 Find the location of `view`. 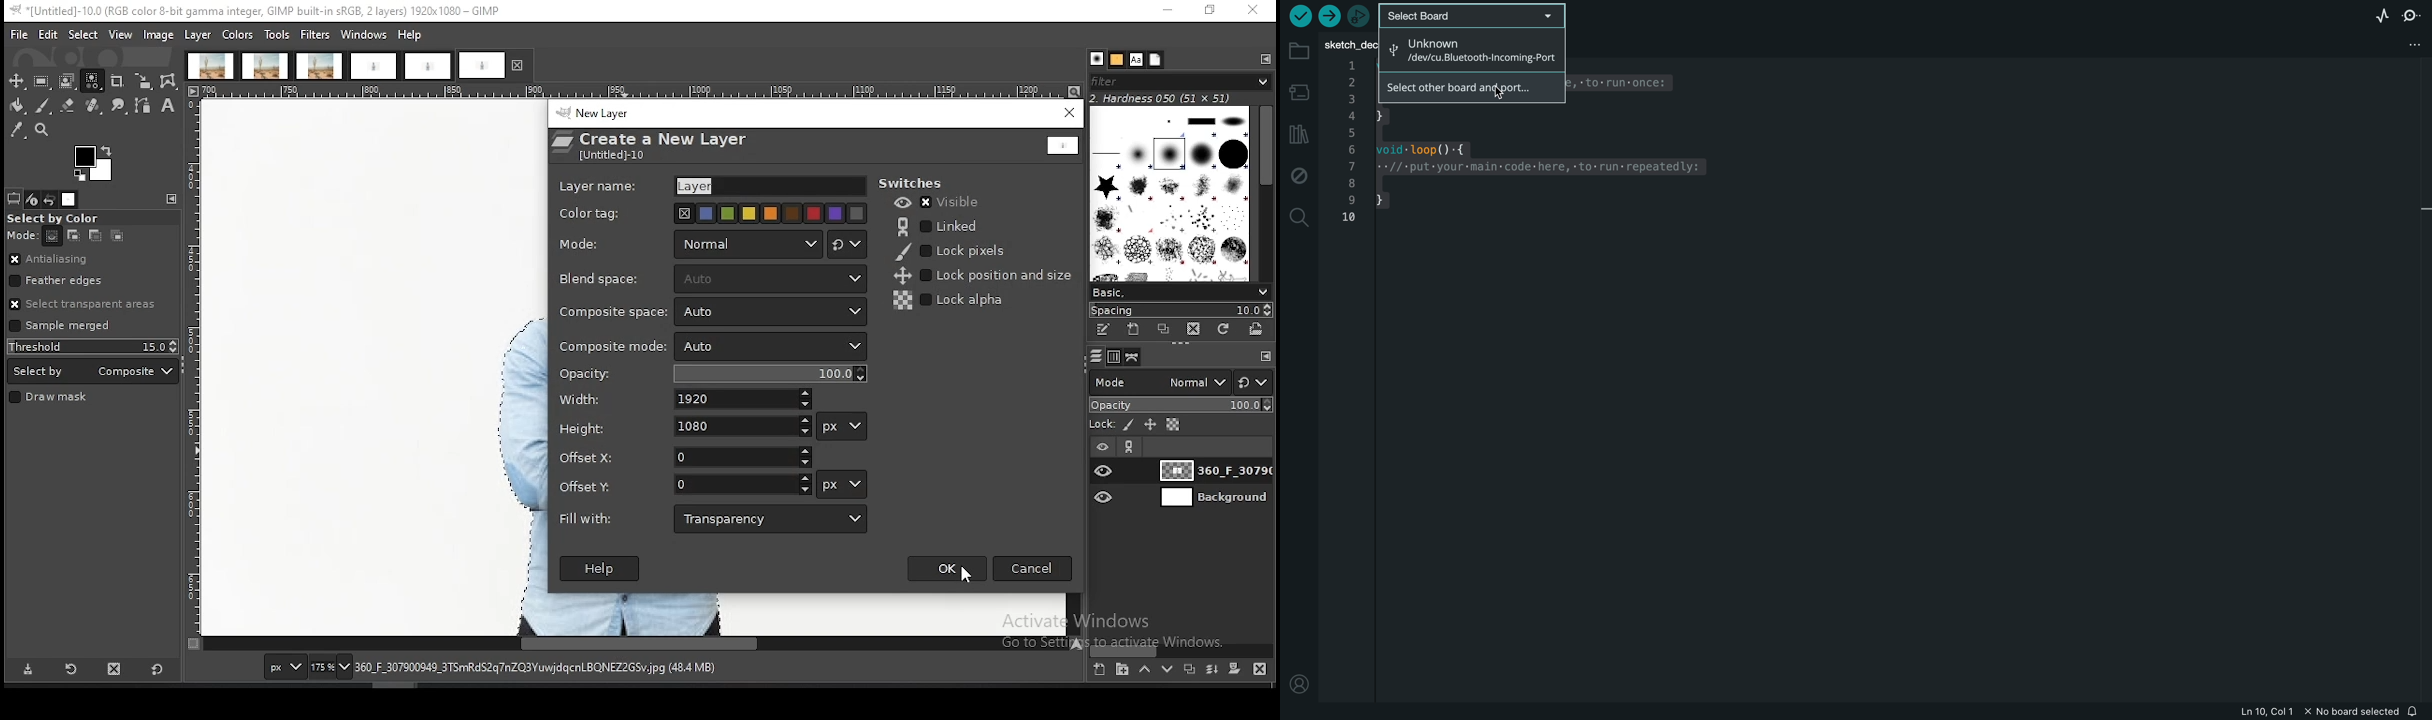

view is located at coordinates (122, 34).